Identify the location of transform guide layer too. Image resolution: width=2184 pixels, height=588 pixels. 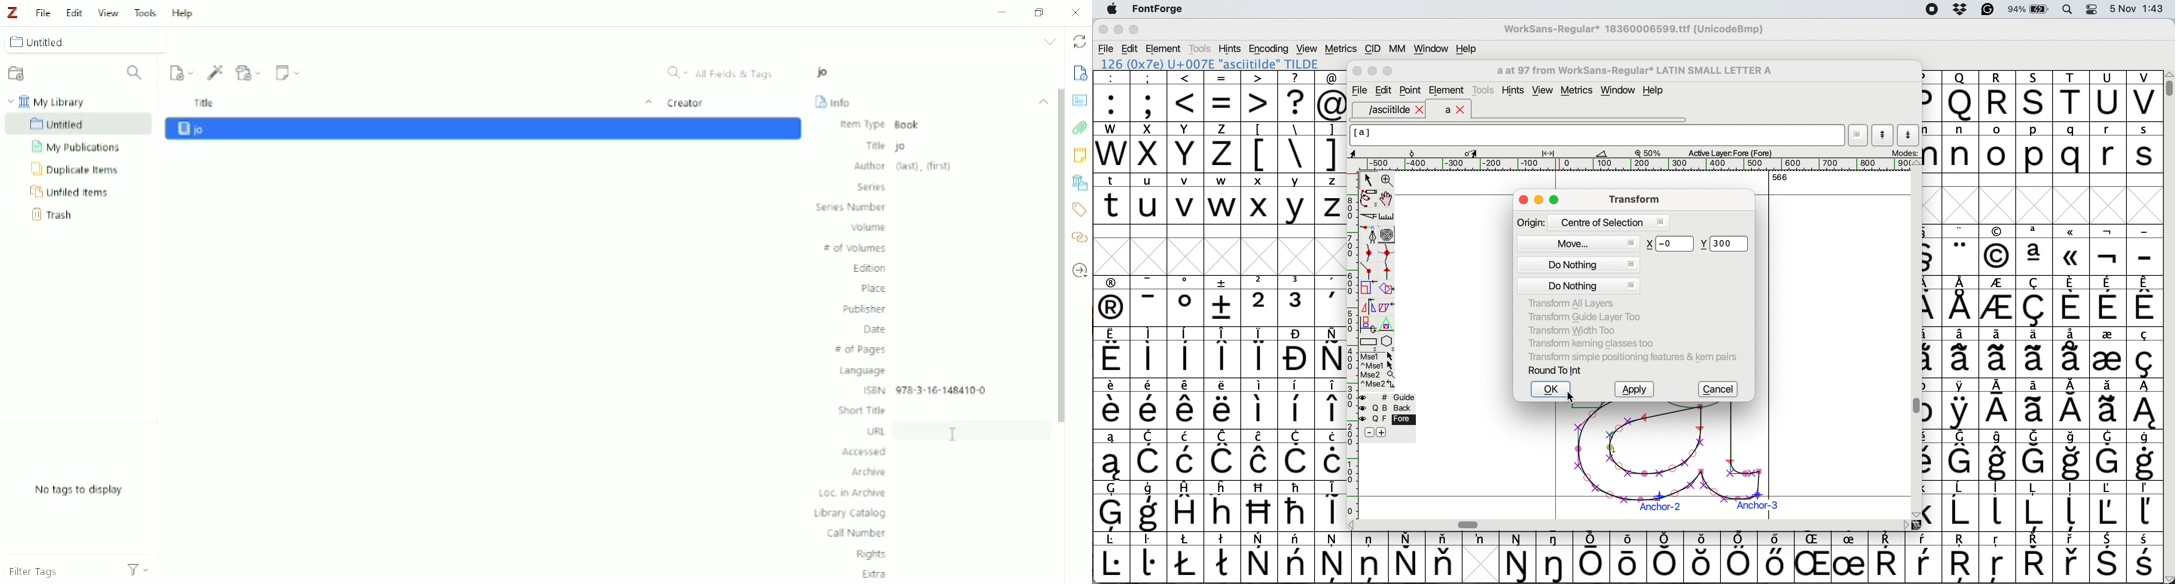
(1581, 316).